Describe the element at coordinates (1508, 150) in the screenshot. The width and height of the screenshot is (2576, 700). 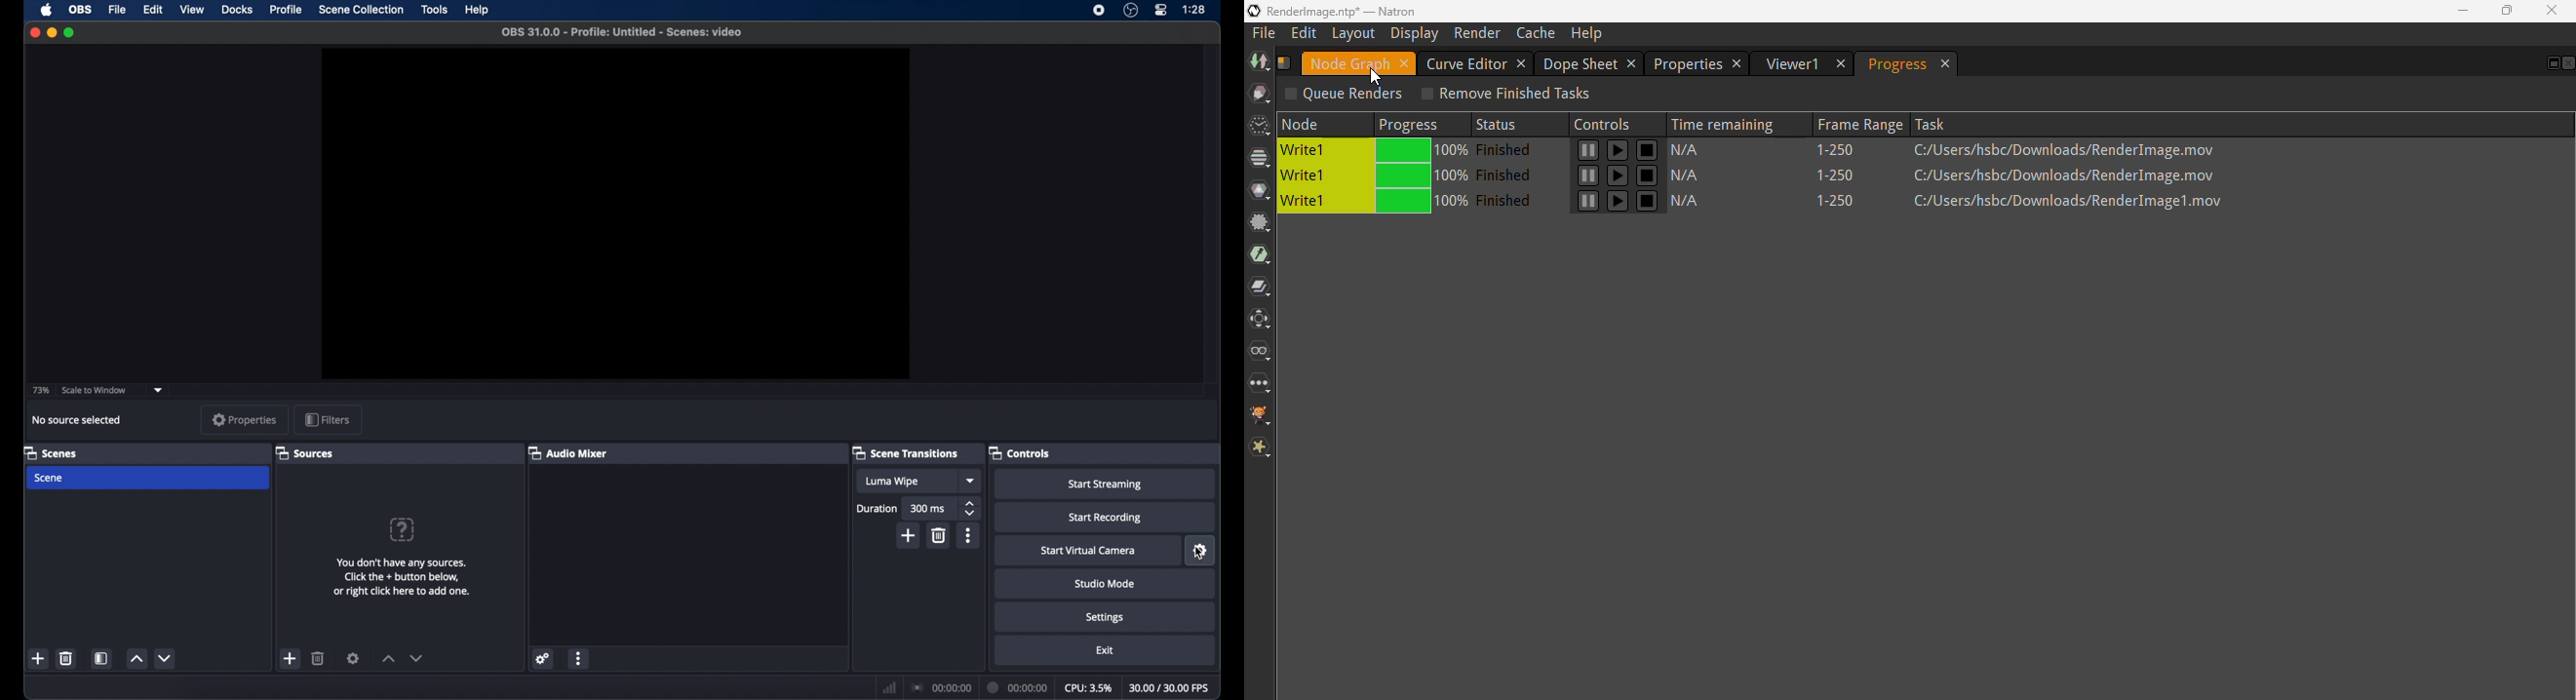
I see `finished` at that location.